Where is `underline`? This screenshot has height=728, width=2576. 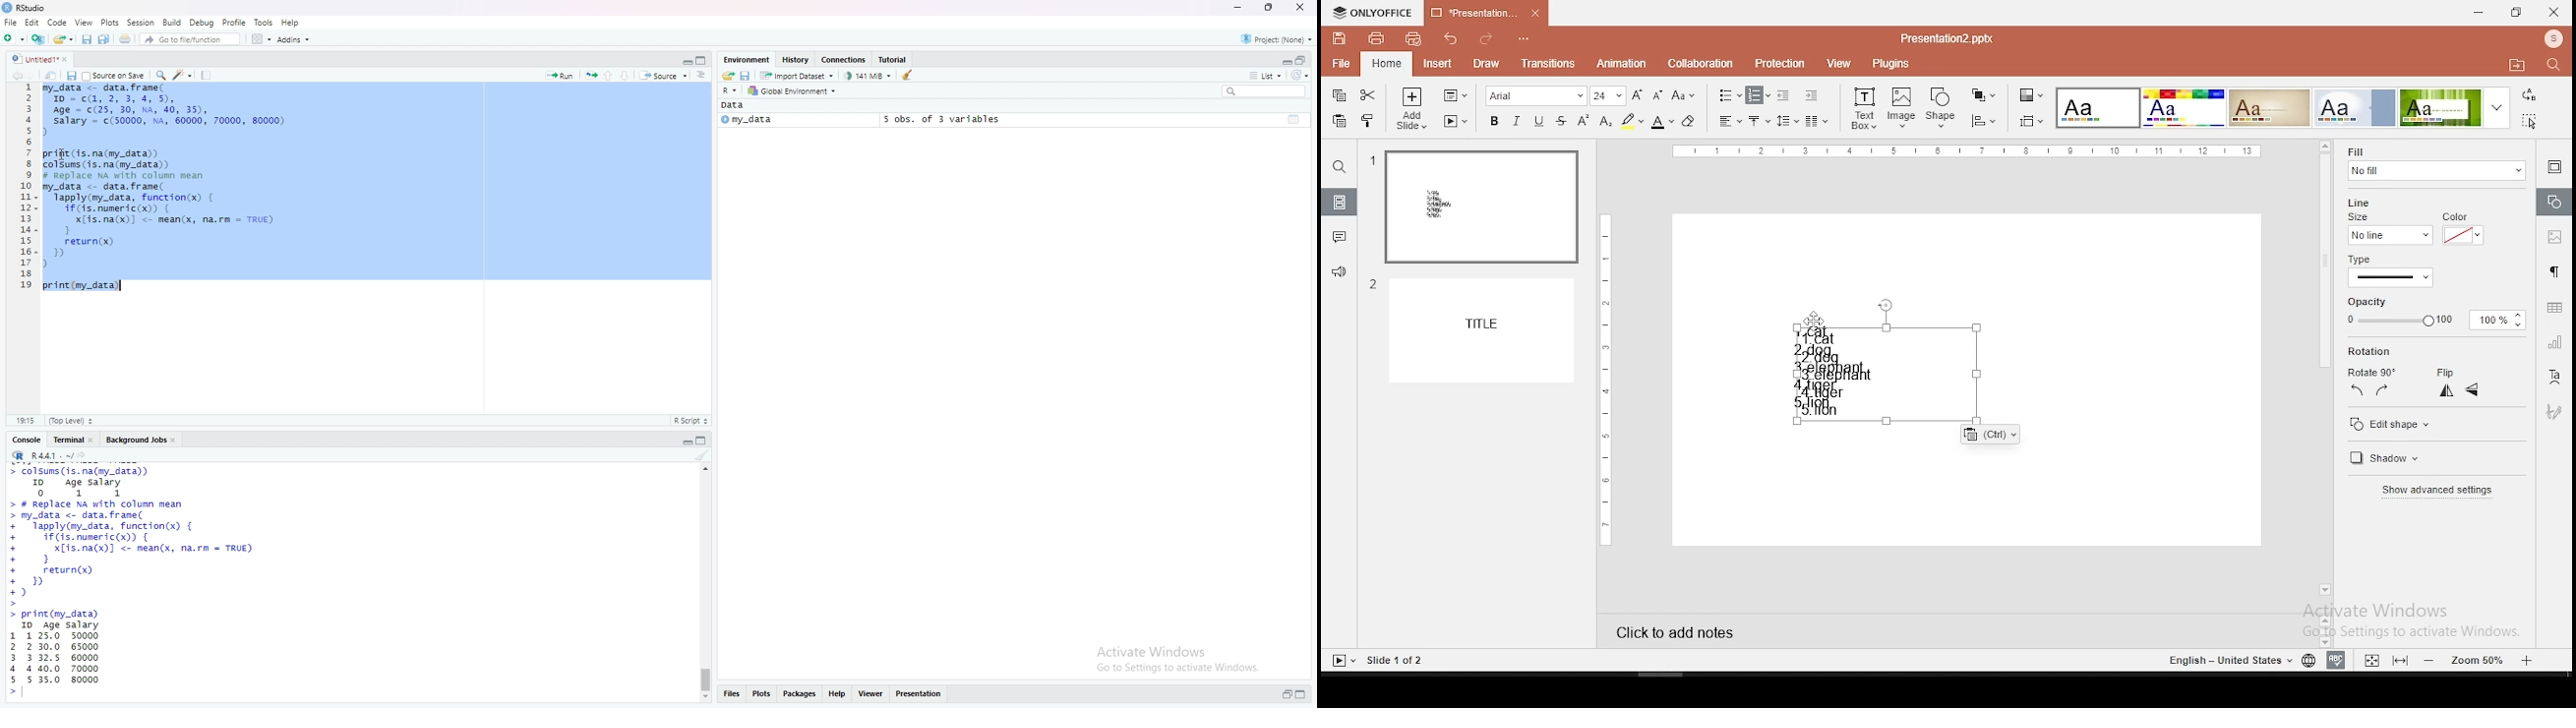 underline is located at coordinates (1538, 121).